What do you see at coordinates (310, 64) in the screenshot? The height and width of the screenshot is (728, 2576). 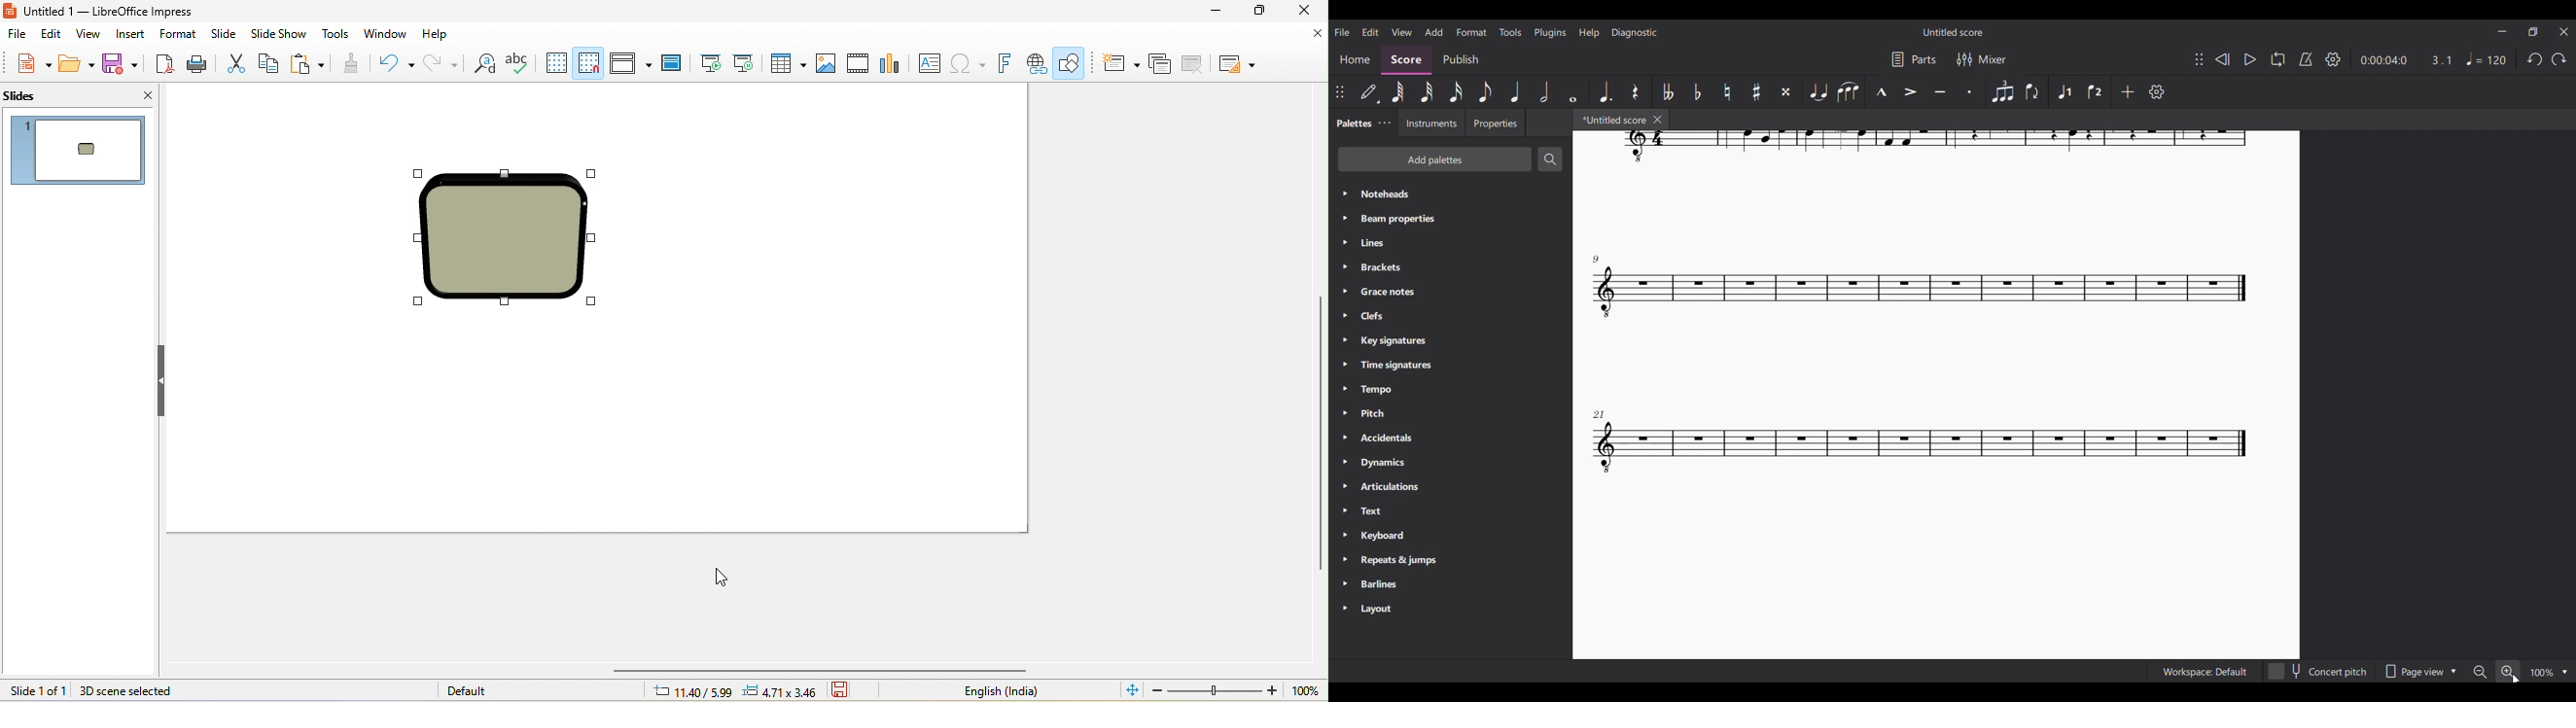 I see `paste` at bounding box center [310, 64].